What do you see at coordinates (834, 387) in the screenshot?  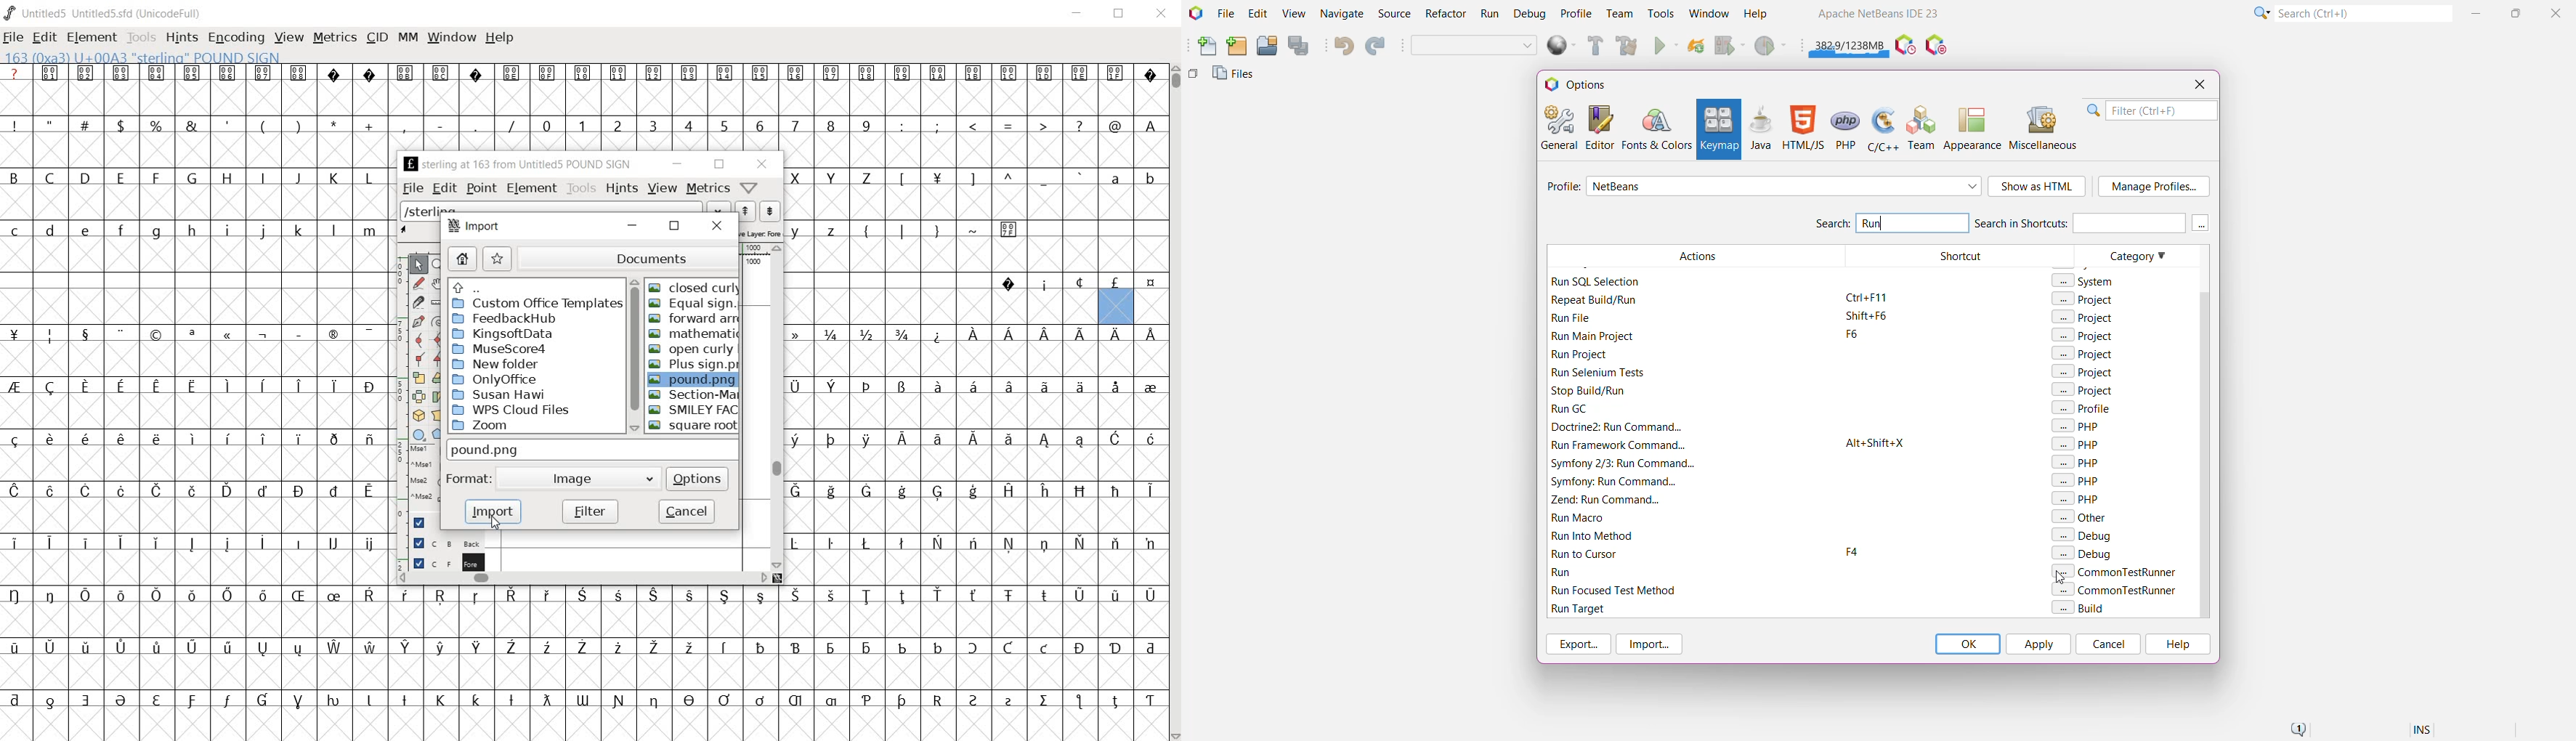 I see `Symbol` at bounding box center [834, 387].